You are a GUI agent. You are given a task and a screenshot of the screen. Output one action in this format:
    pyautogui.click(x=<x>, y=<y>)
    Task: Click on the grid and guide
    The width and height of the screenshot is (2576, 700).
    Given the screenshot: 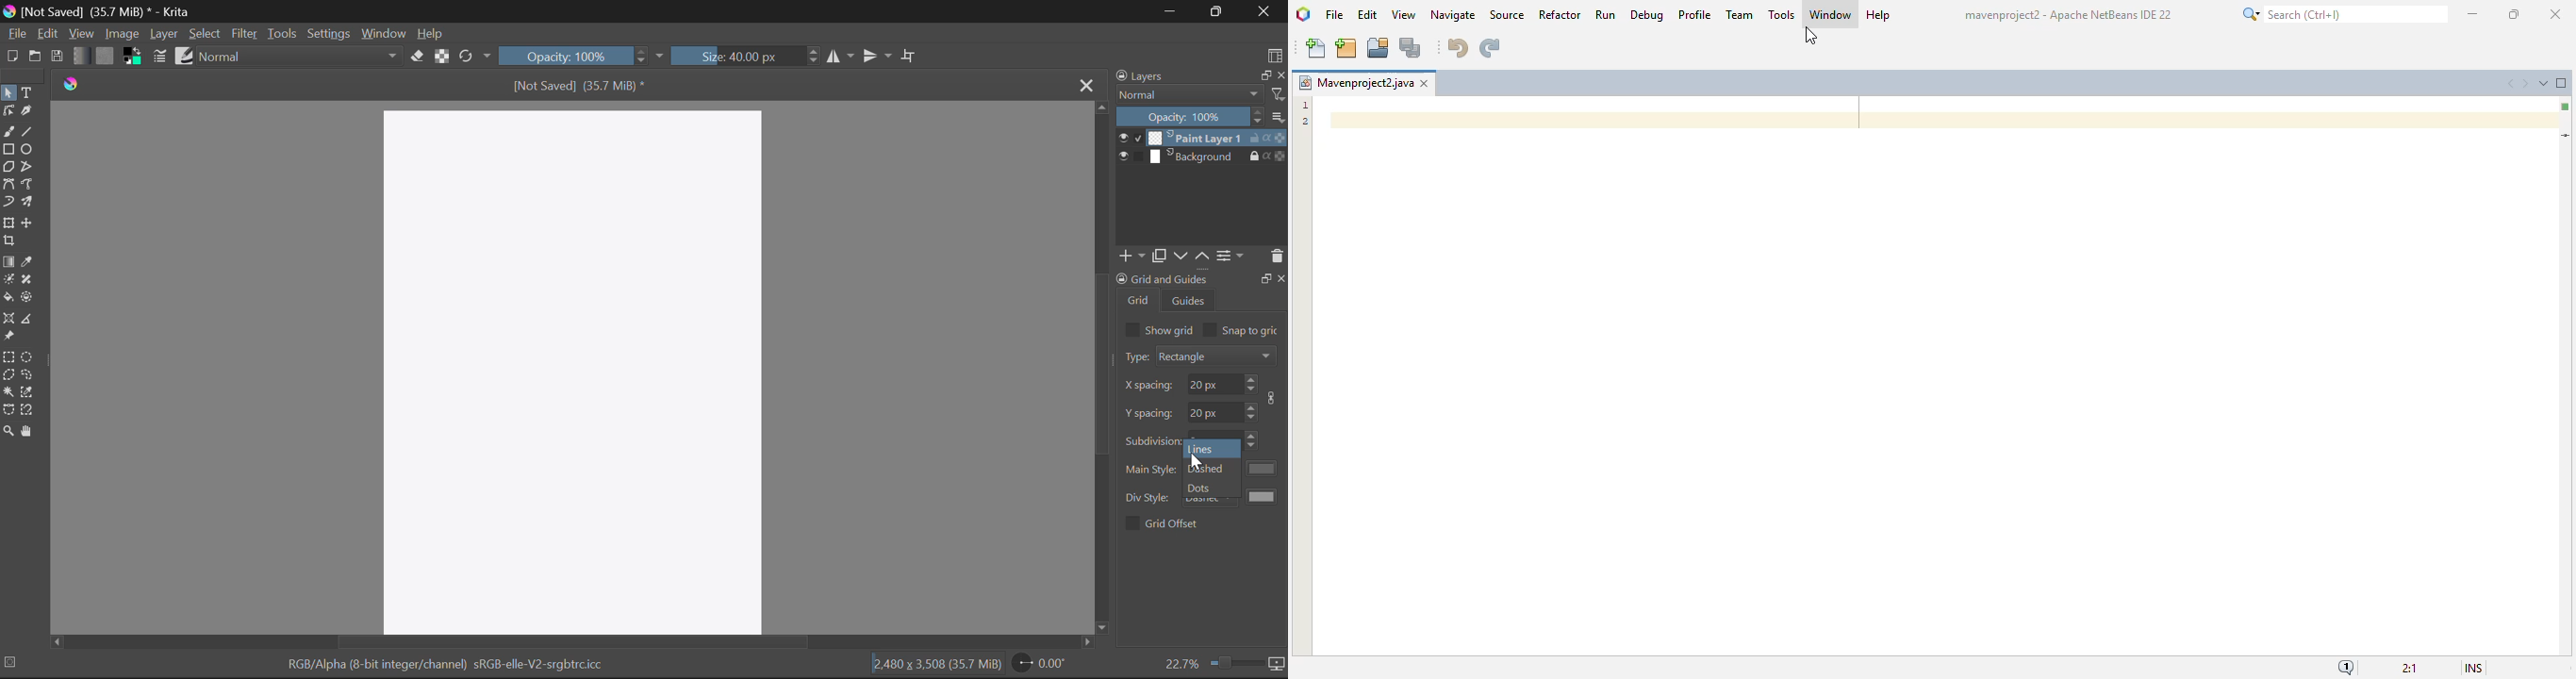 What is the action you would take?
    pyautogui.click(x=1161, y=278)
    